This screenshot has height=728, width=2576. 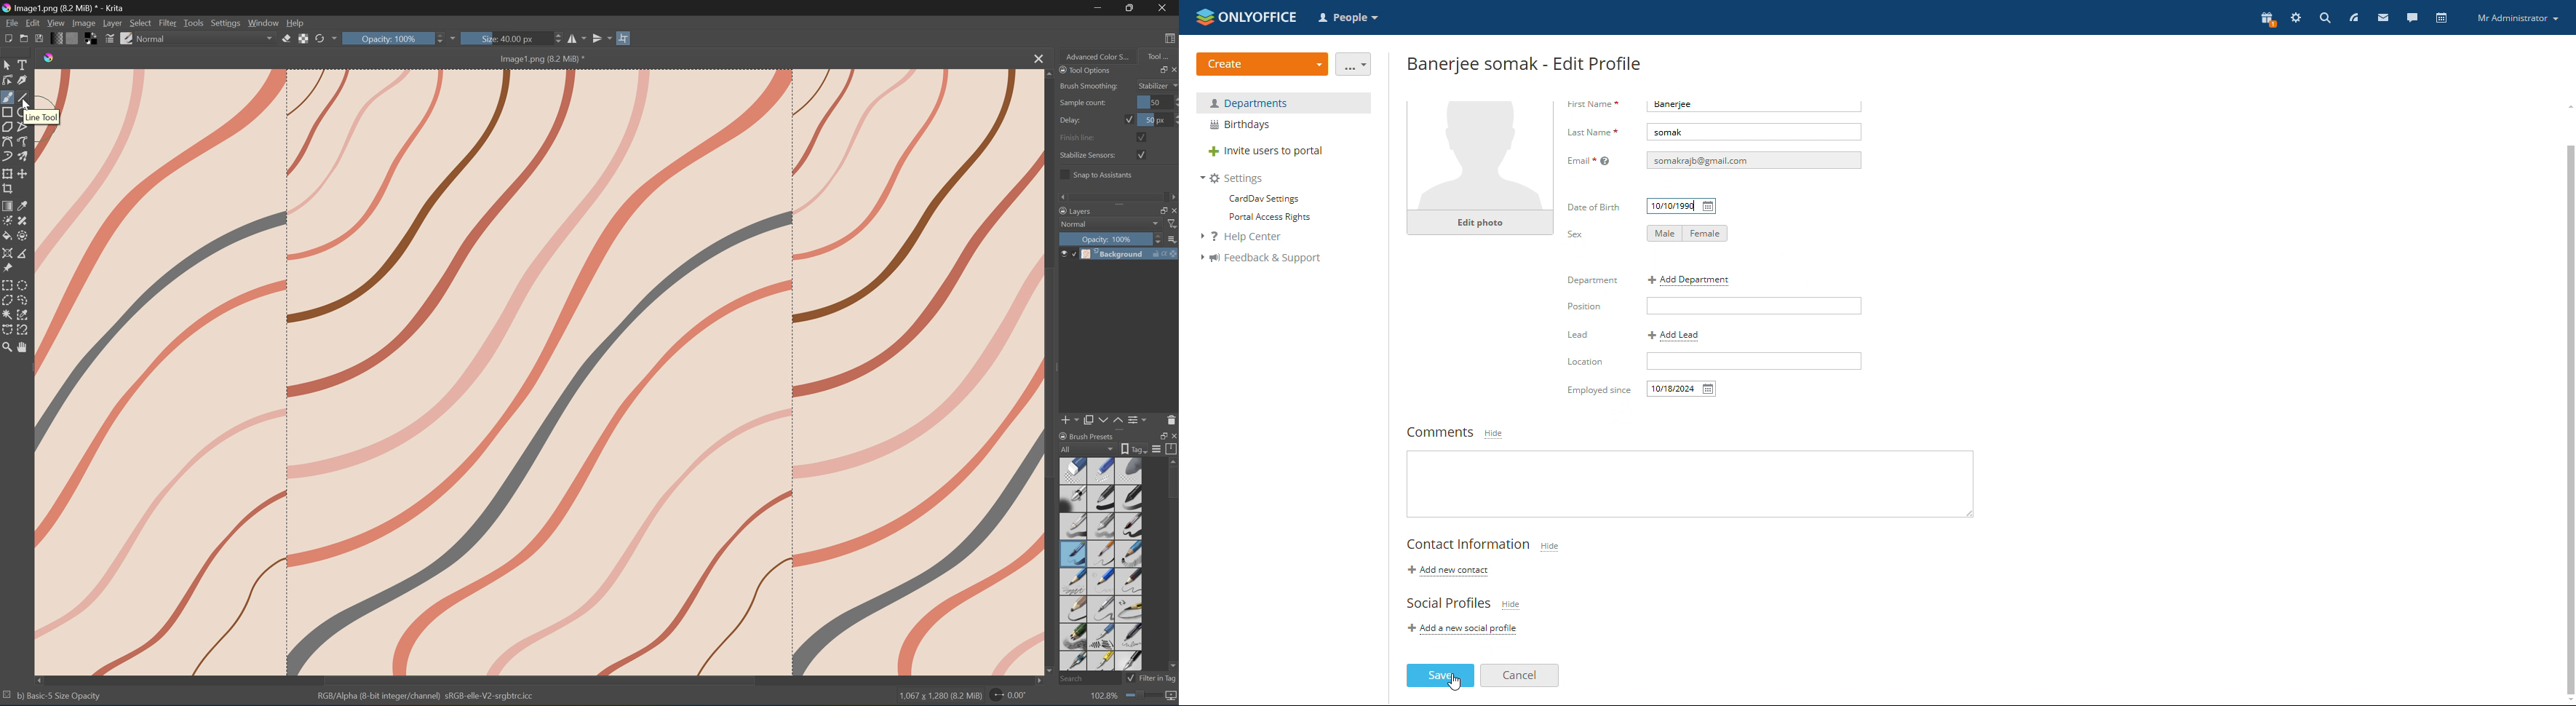 I want to click on Stabilize Sensors, so click(x=1088, y=155).